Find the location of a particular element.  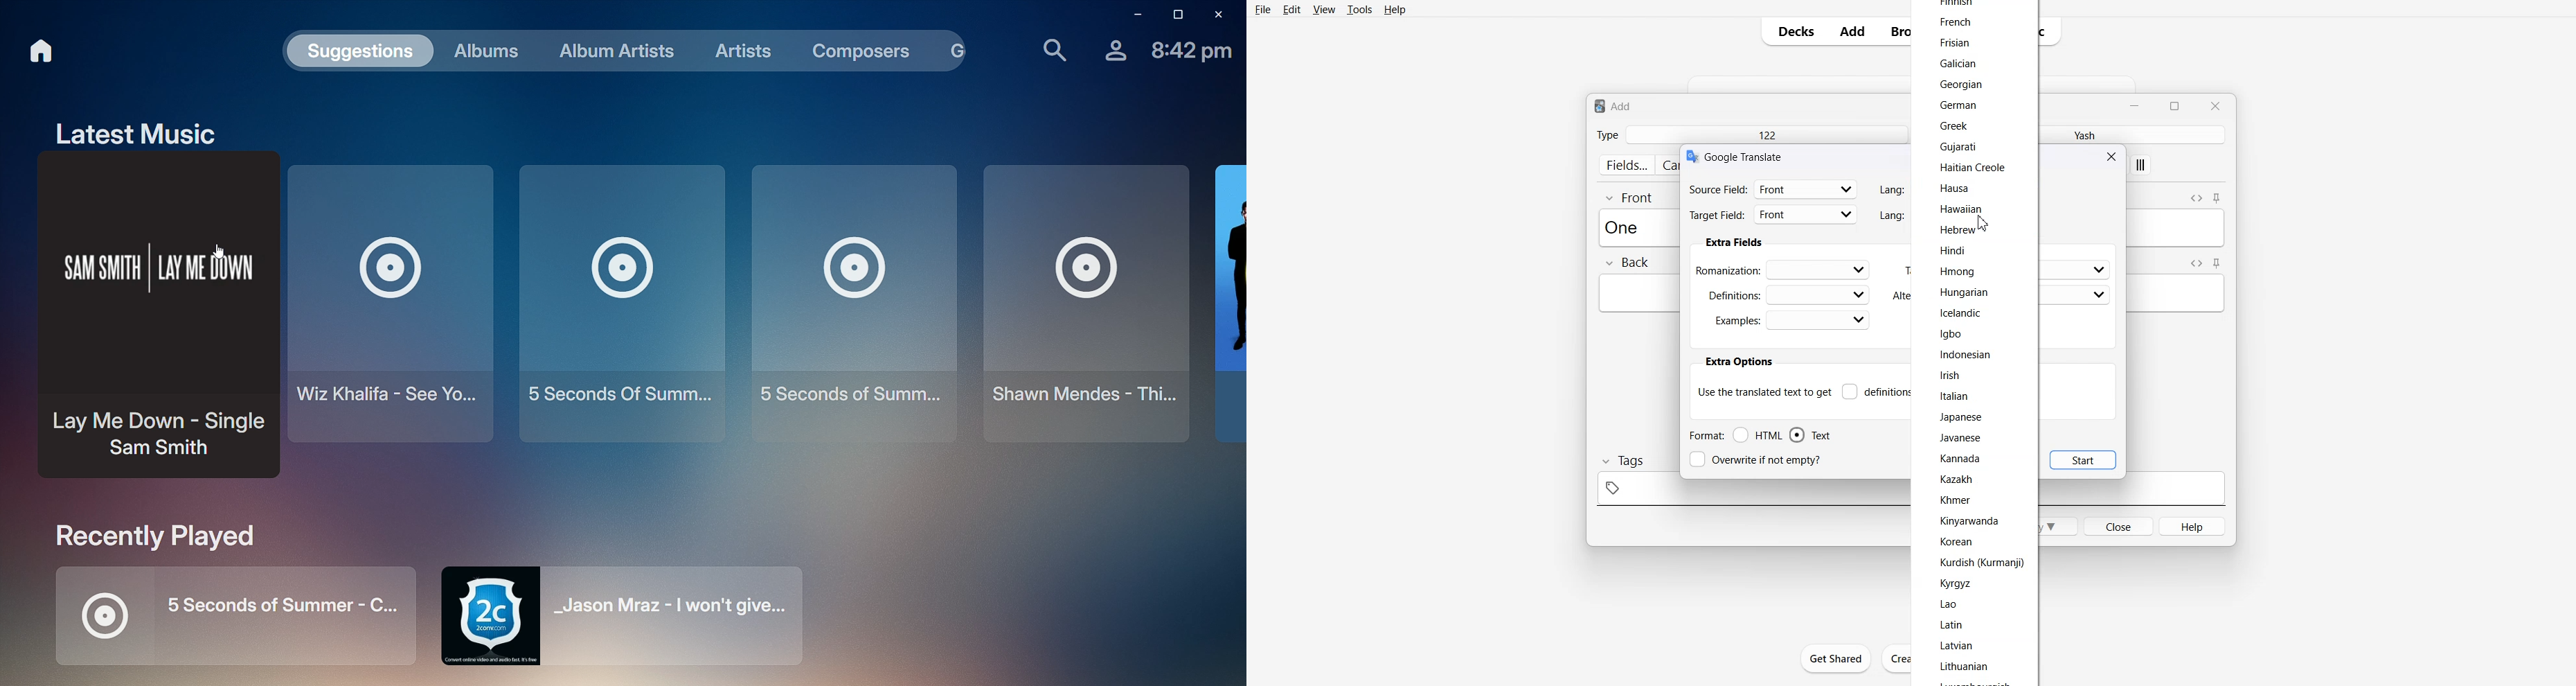

Tools is located at coordinates (1359, 9).